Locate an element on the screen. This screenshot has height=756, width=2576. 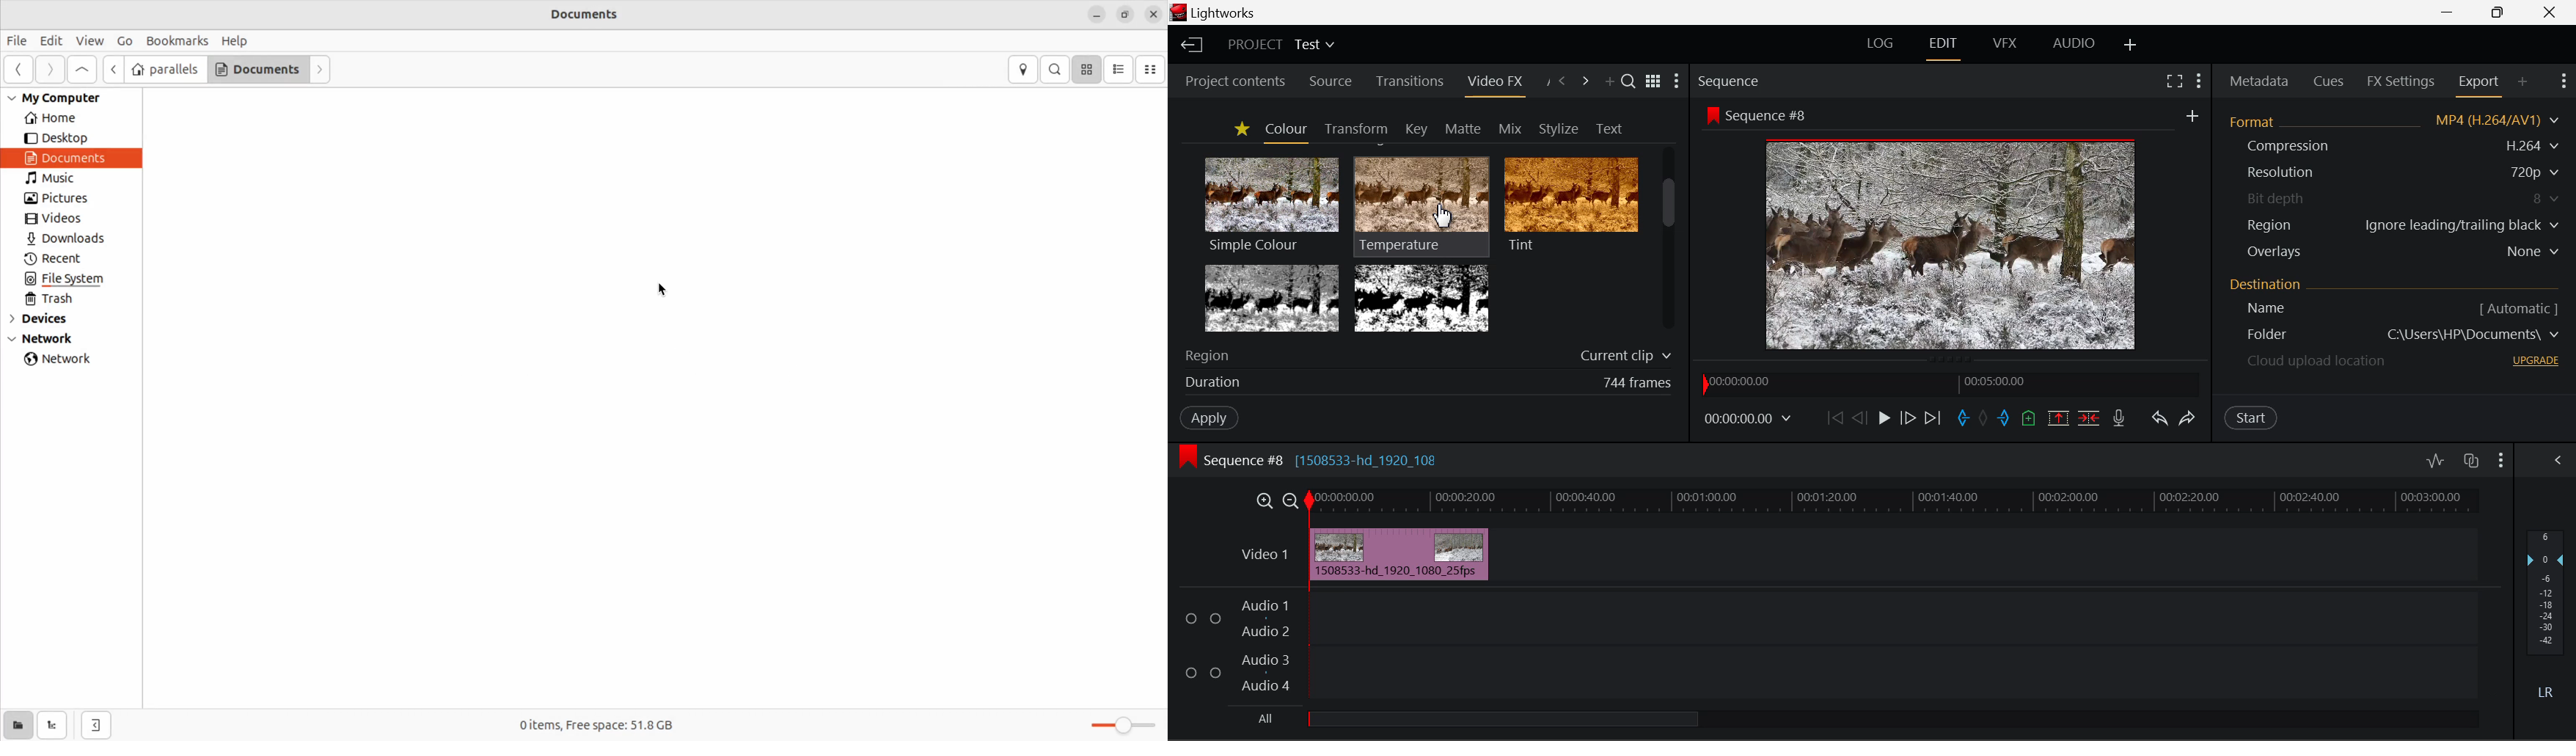
Next Panel is located at coordinates (1585, 80).